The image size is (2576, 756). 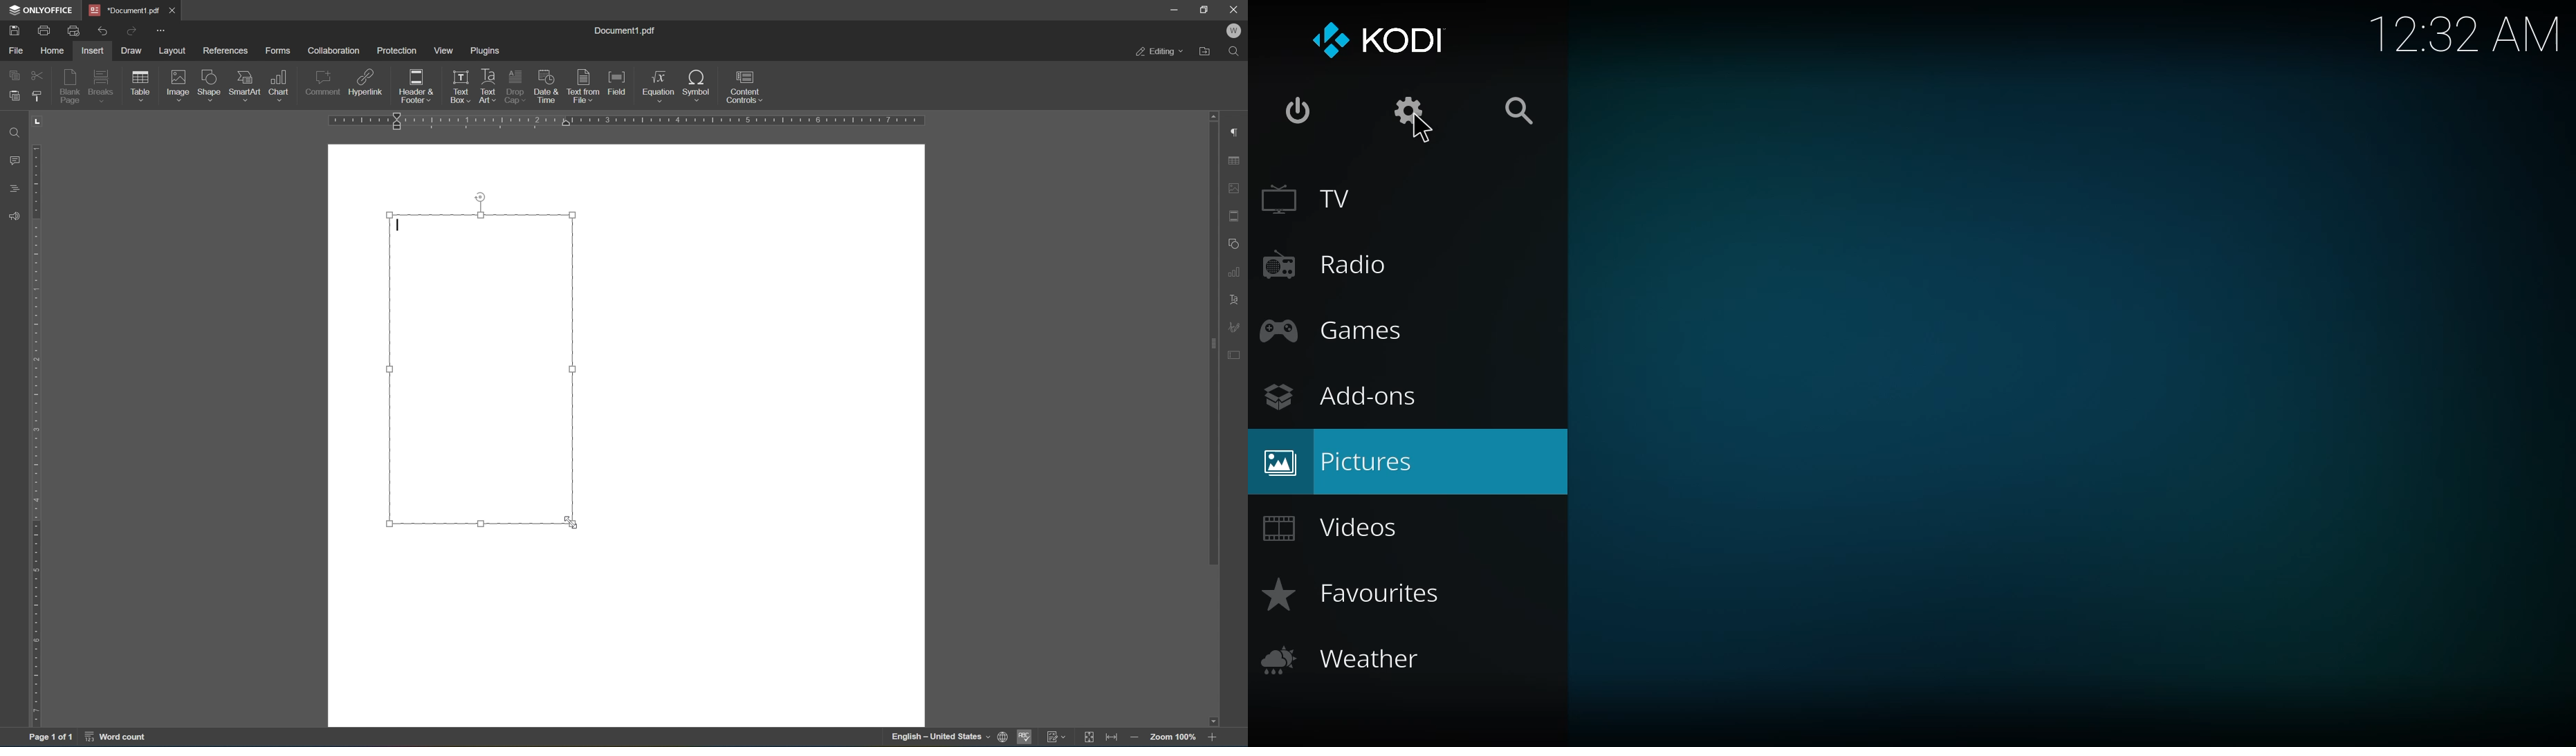 What do you see at coordinates (1089, 738) in the screenshot?
I see `fit to page` at bounding box center [1089, 738].